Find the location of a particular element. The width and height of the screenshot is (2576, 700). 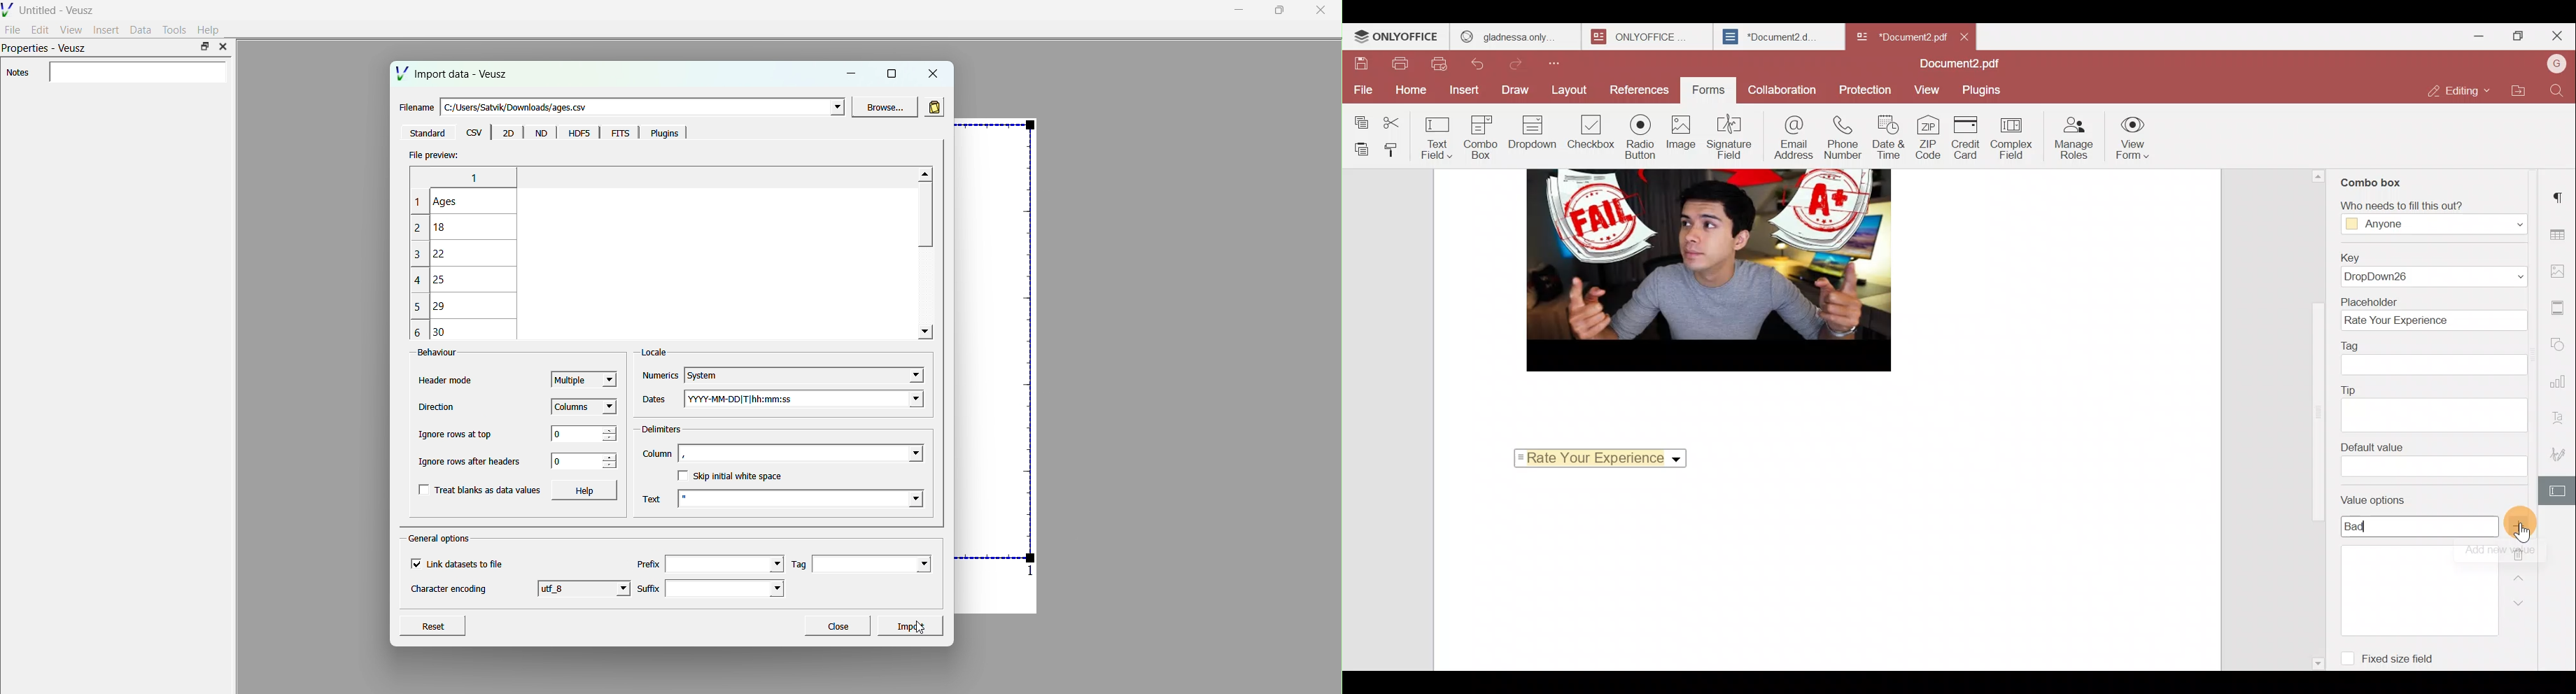

Direction’ is located at coordinates (435, 406).